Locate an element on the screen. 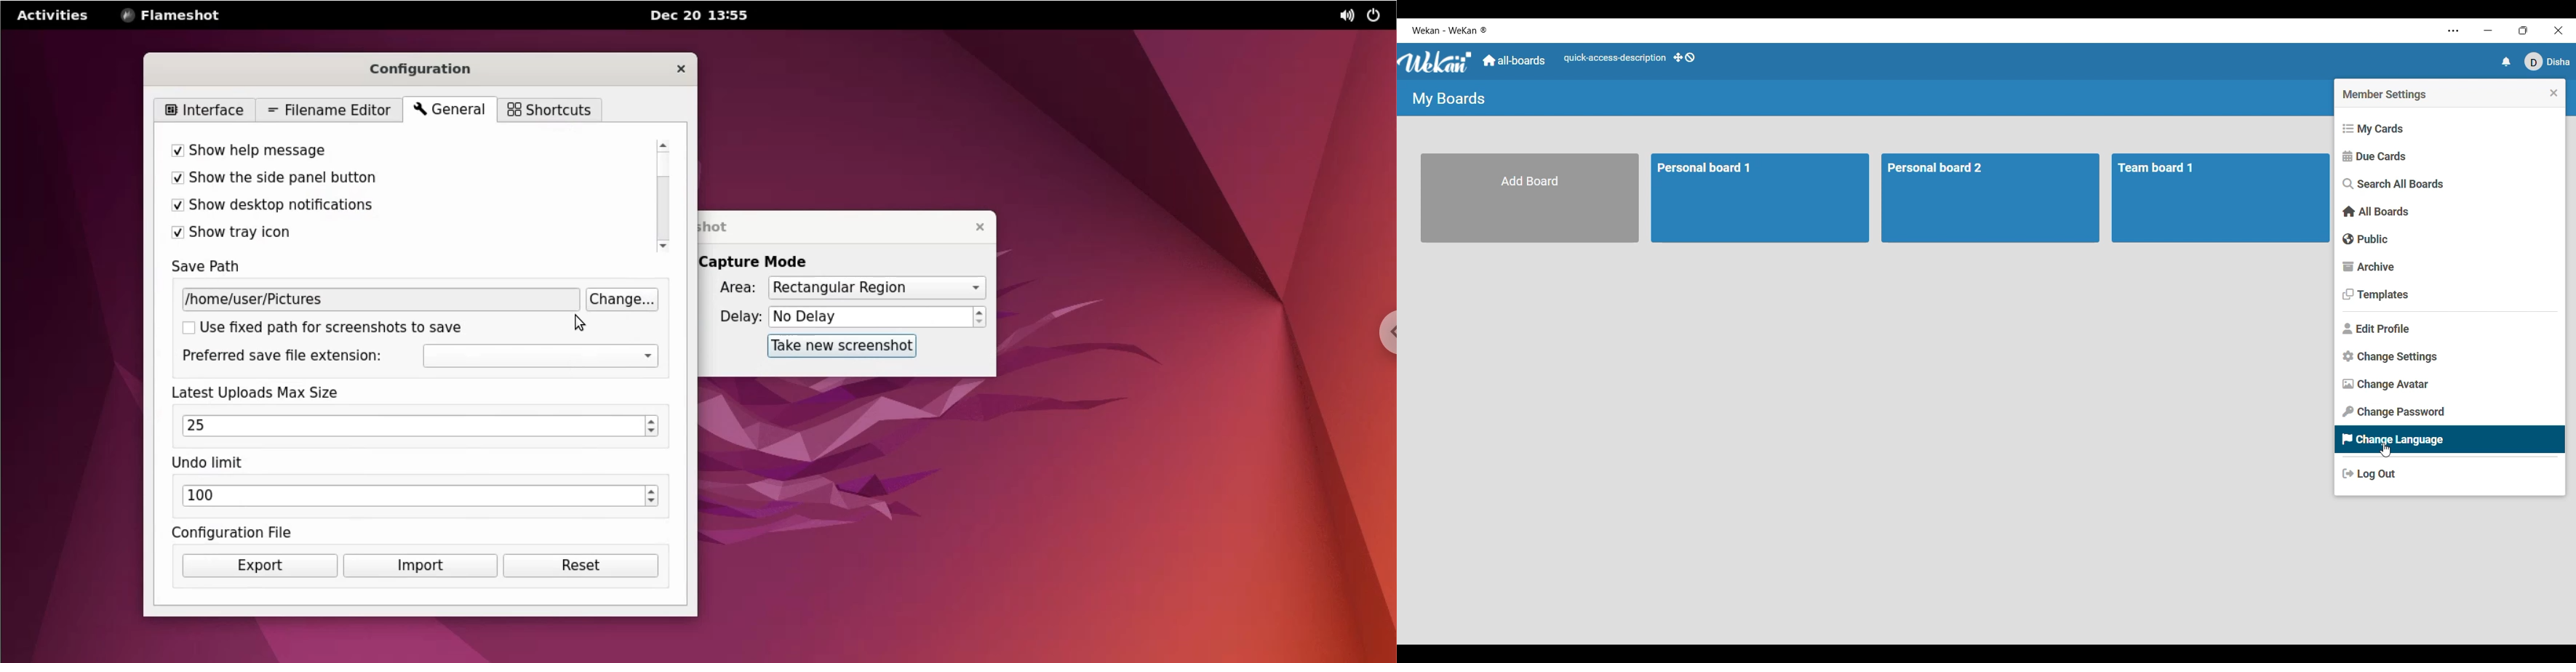 Image resolution: width=2576 pixels, height=672 pixels. cursor is located at coordinates (2390, 452).